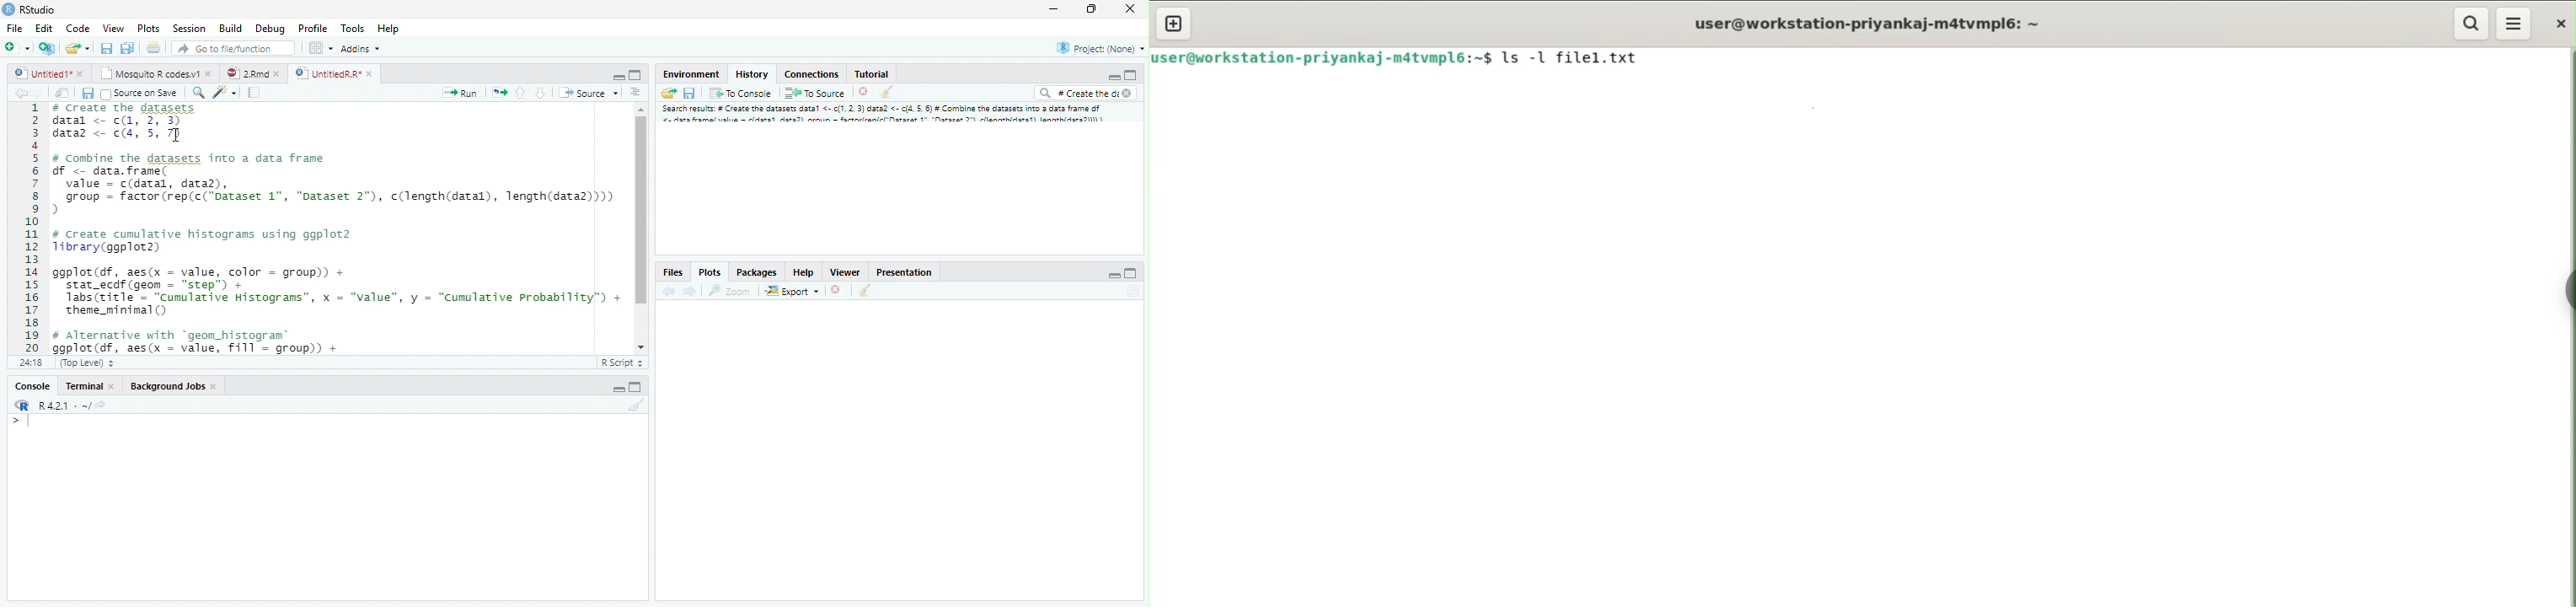 Image resolution: width=2576 pixels, height=616 pixels. Describe the element at coordinates (174, 386) in the screenshot. I see `Background Jobs` at that location.